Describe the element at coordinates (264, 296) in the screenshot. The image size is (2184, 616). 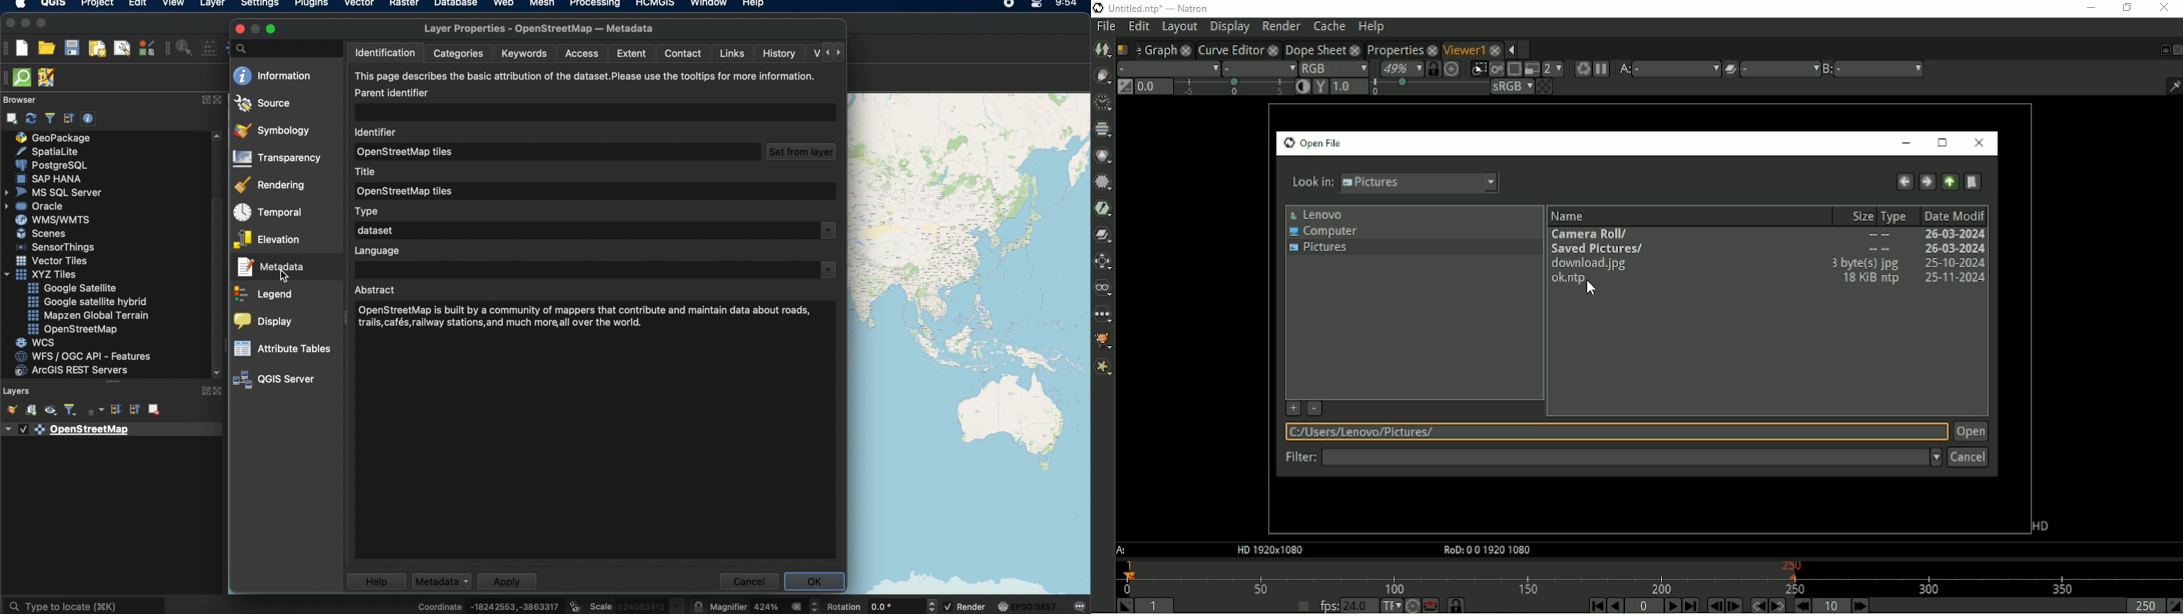
I see `legend` at that location.